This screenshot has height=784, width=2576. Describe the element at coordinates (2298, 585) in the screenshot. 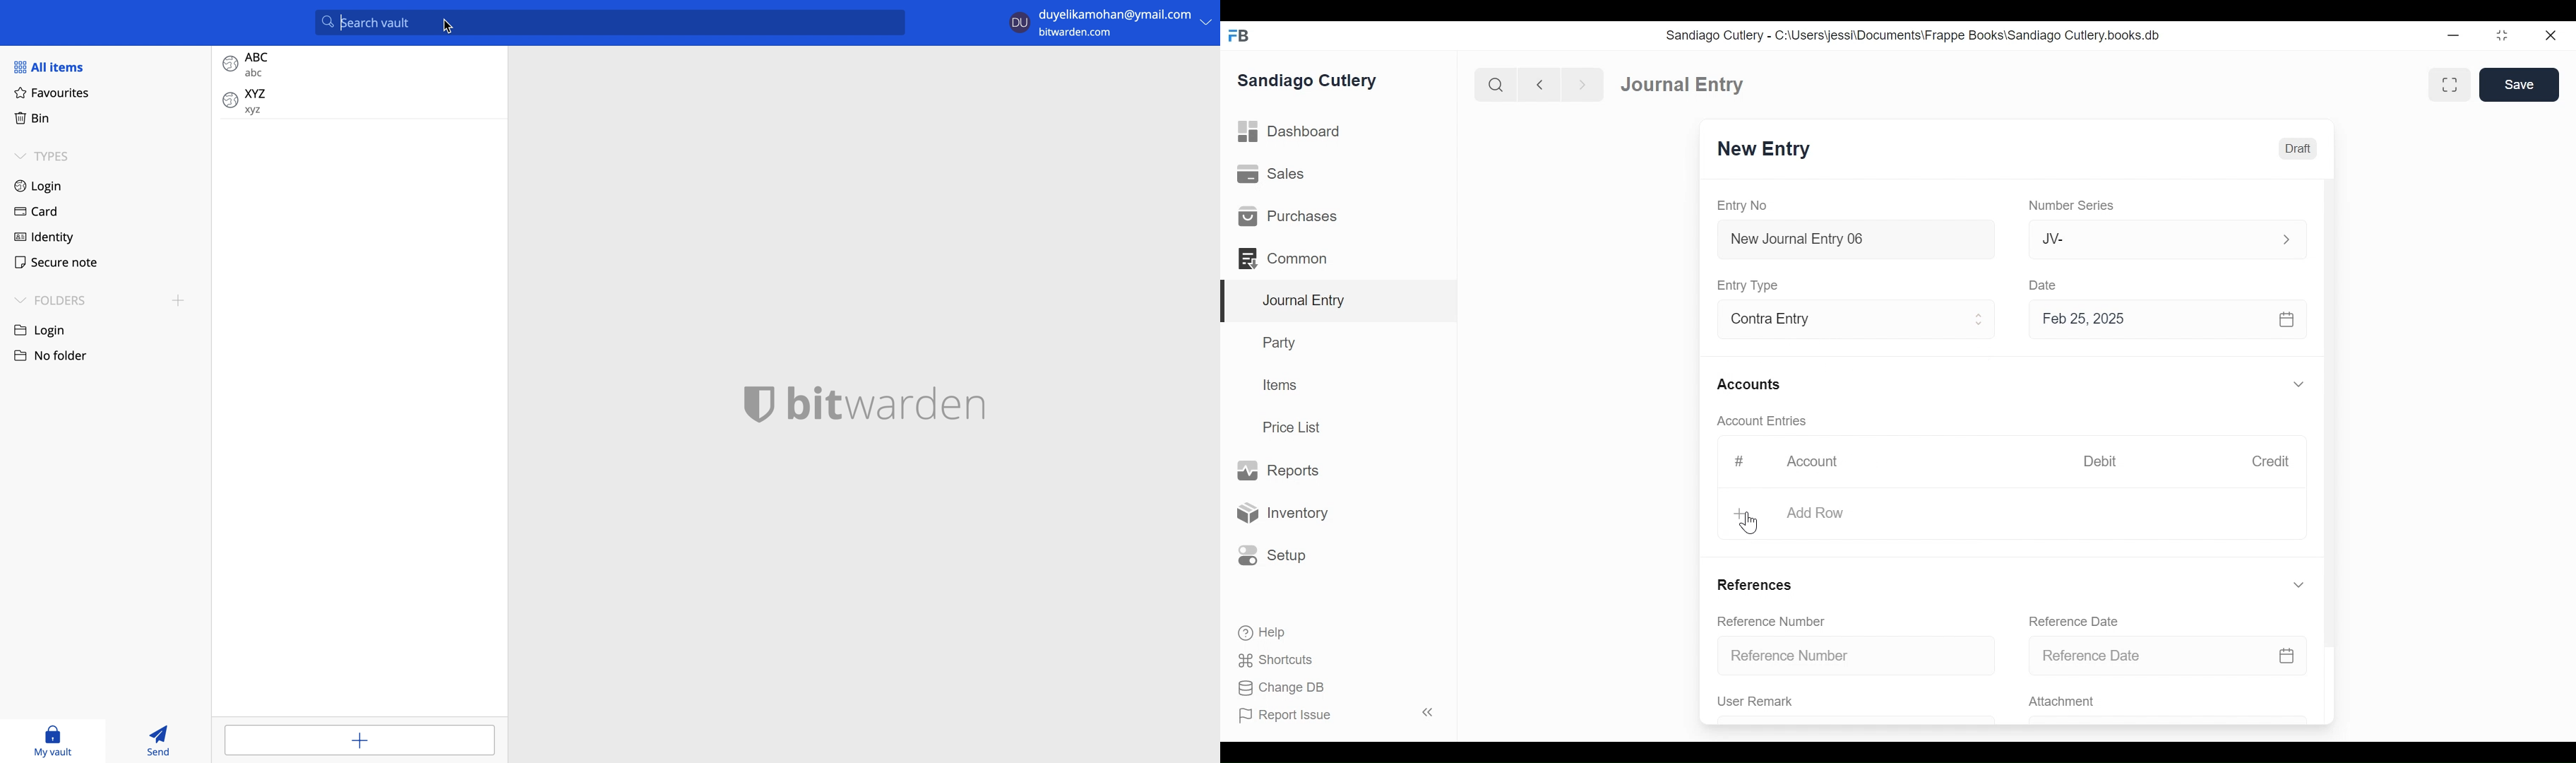

I see `Expand` at that location.